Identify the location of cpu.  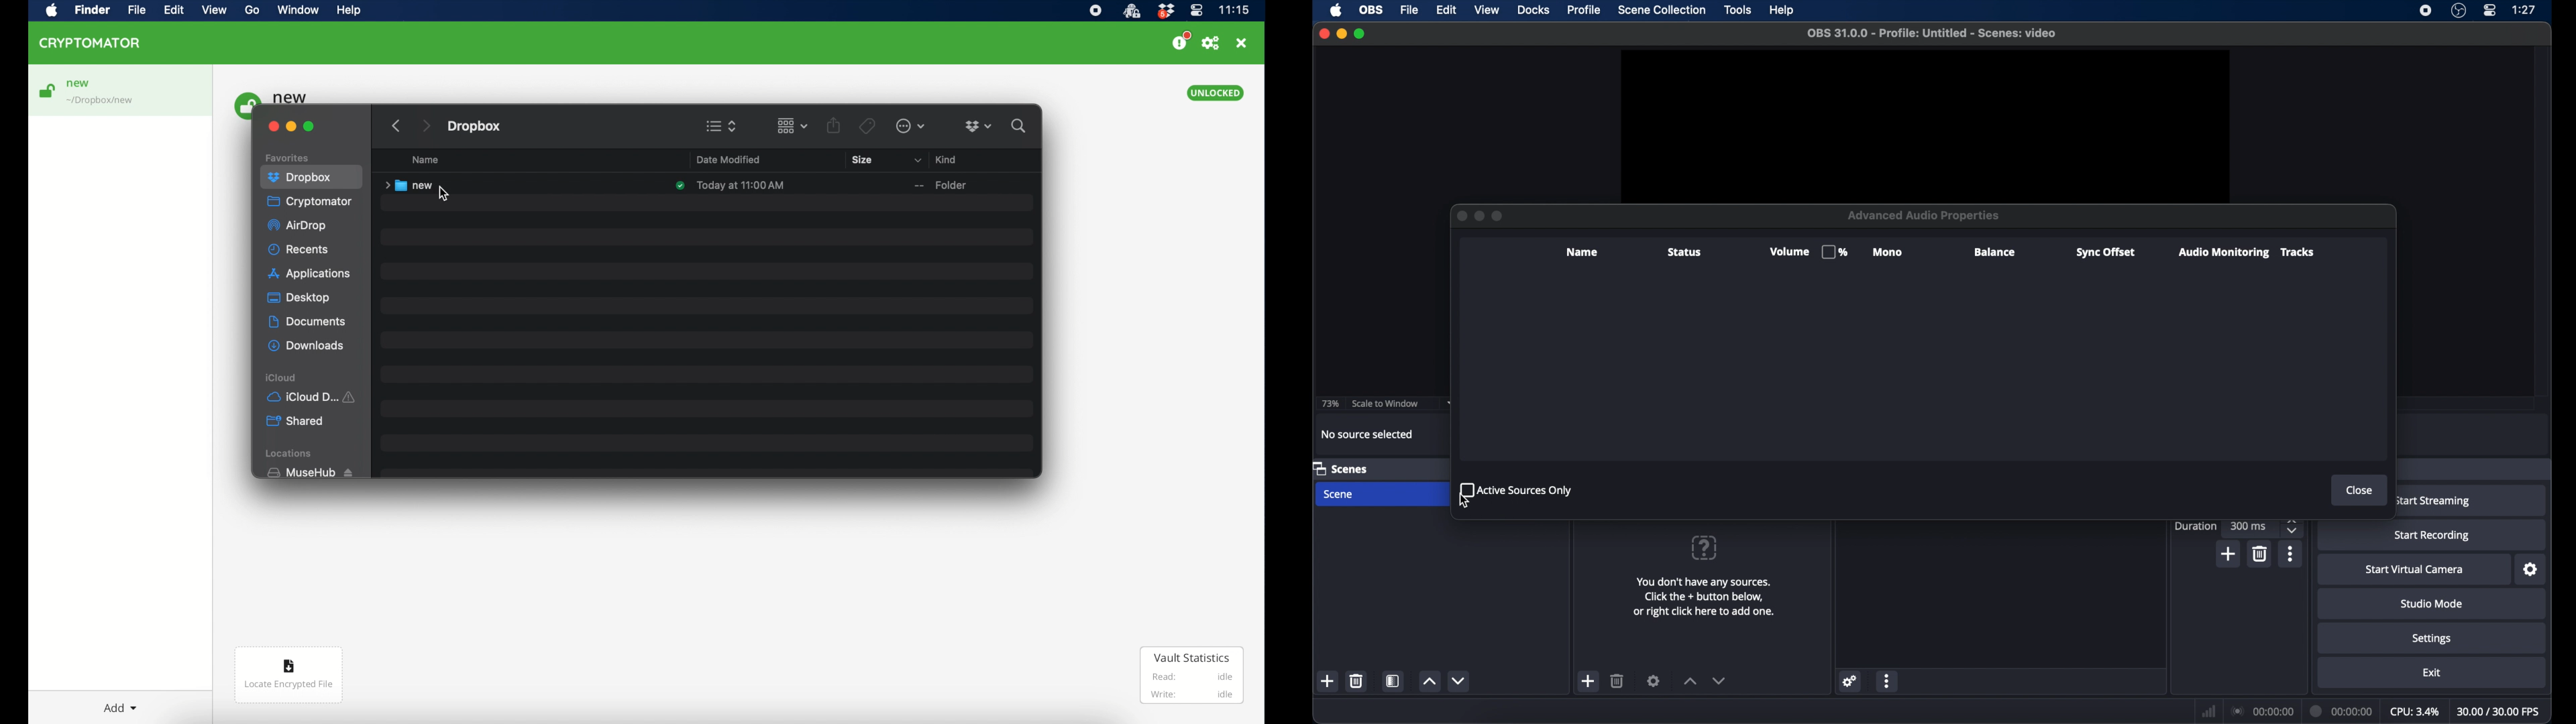
(2414, 712).